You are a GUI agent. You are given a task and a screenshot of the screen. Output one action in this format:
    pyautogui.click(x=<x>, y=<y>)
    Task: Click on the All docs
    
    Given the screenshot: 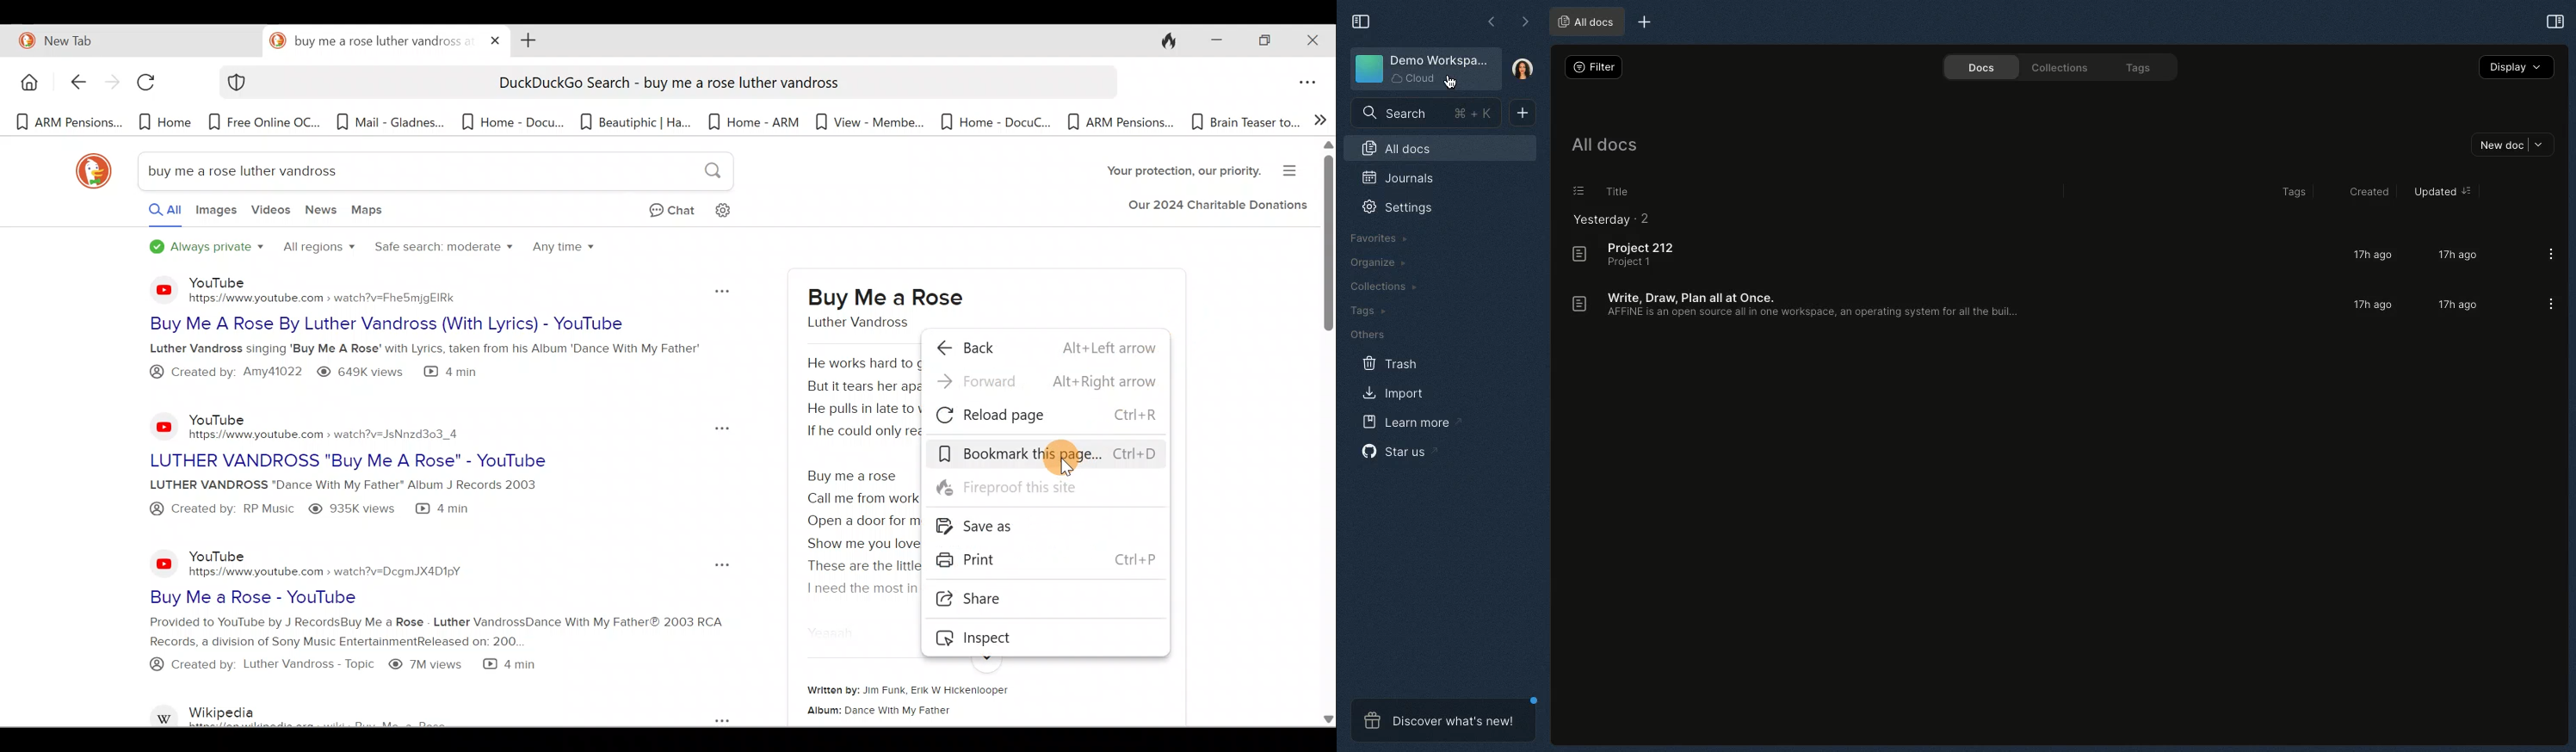 What is the action you would take?
    pyautogui.click(x=1585, y=22)
    